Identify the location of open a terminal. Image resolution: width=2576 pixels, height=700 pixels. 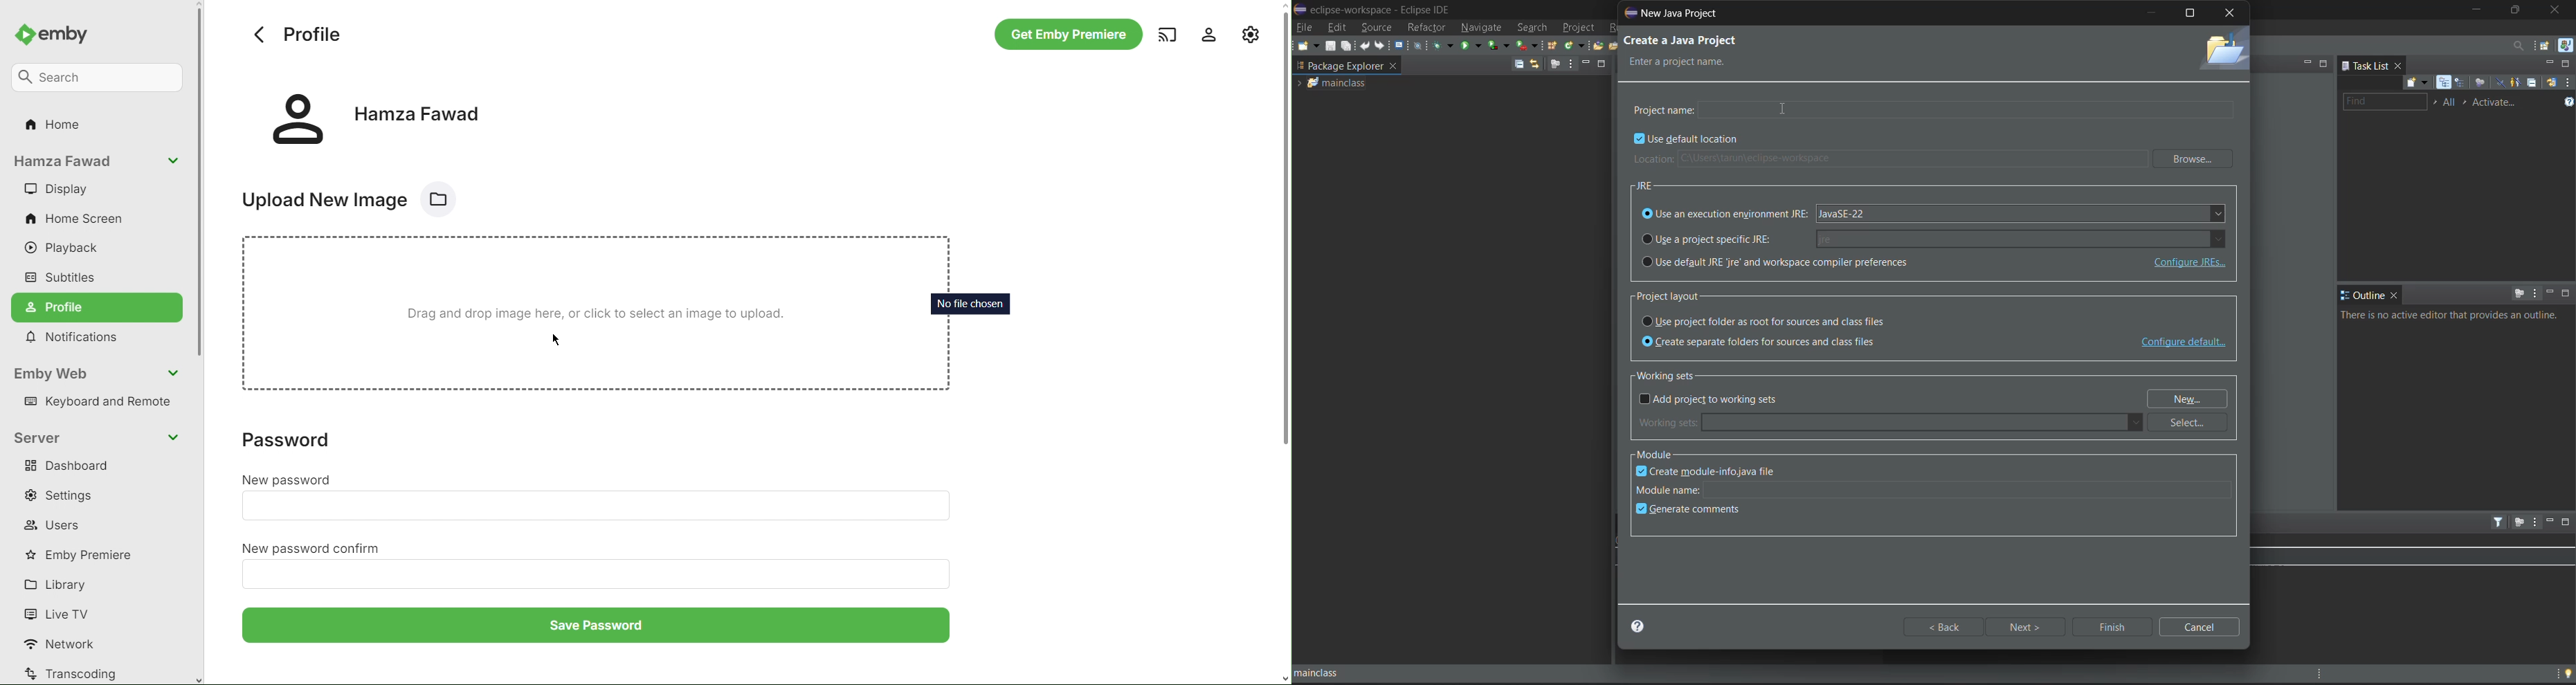
(1400, 45).